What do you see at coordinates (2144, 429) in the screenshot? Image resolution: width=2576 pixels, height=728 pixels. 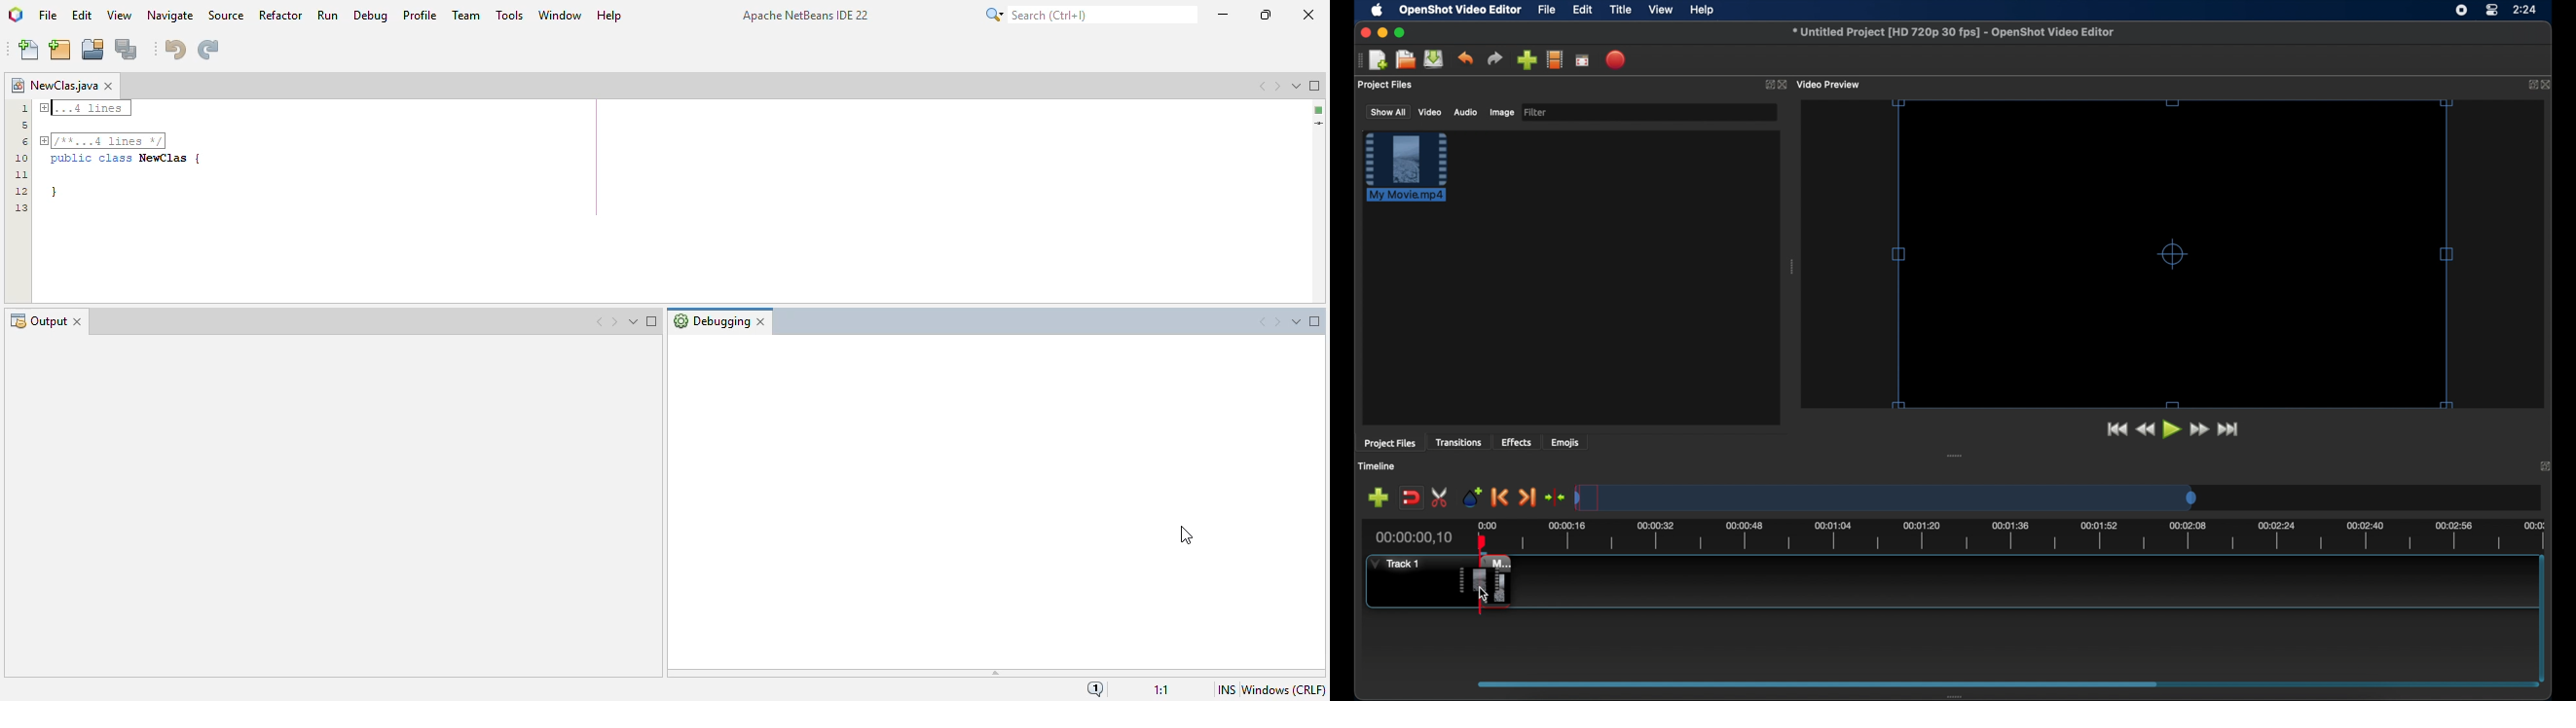 I see `rewind` at bounding box center [2144, 429].